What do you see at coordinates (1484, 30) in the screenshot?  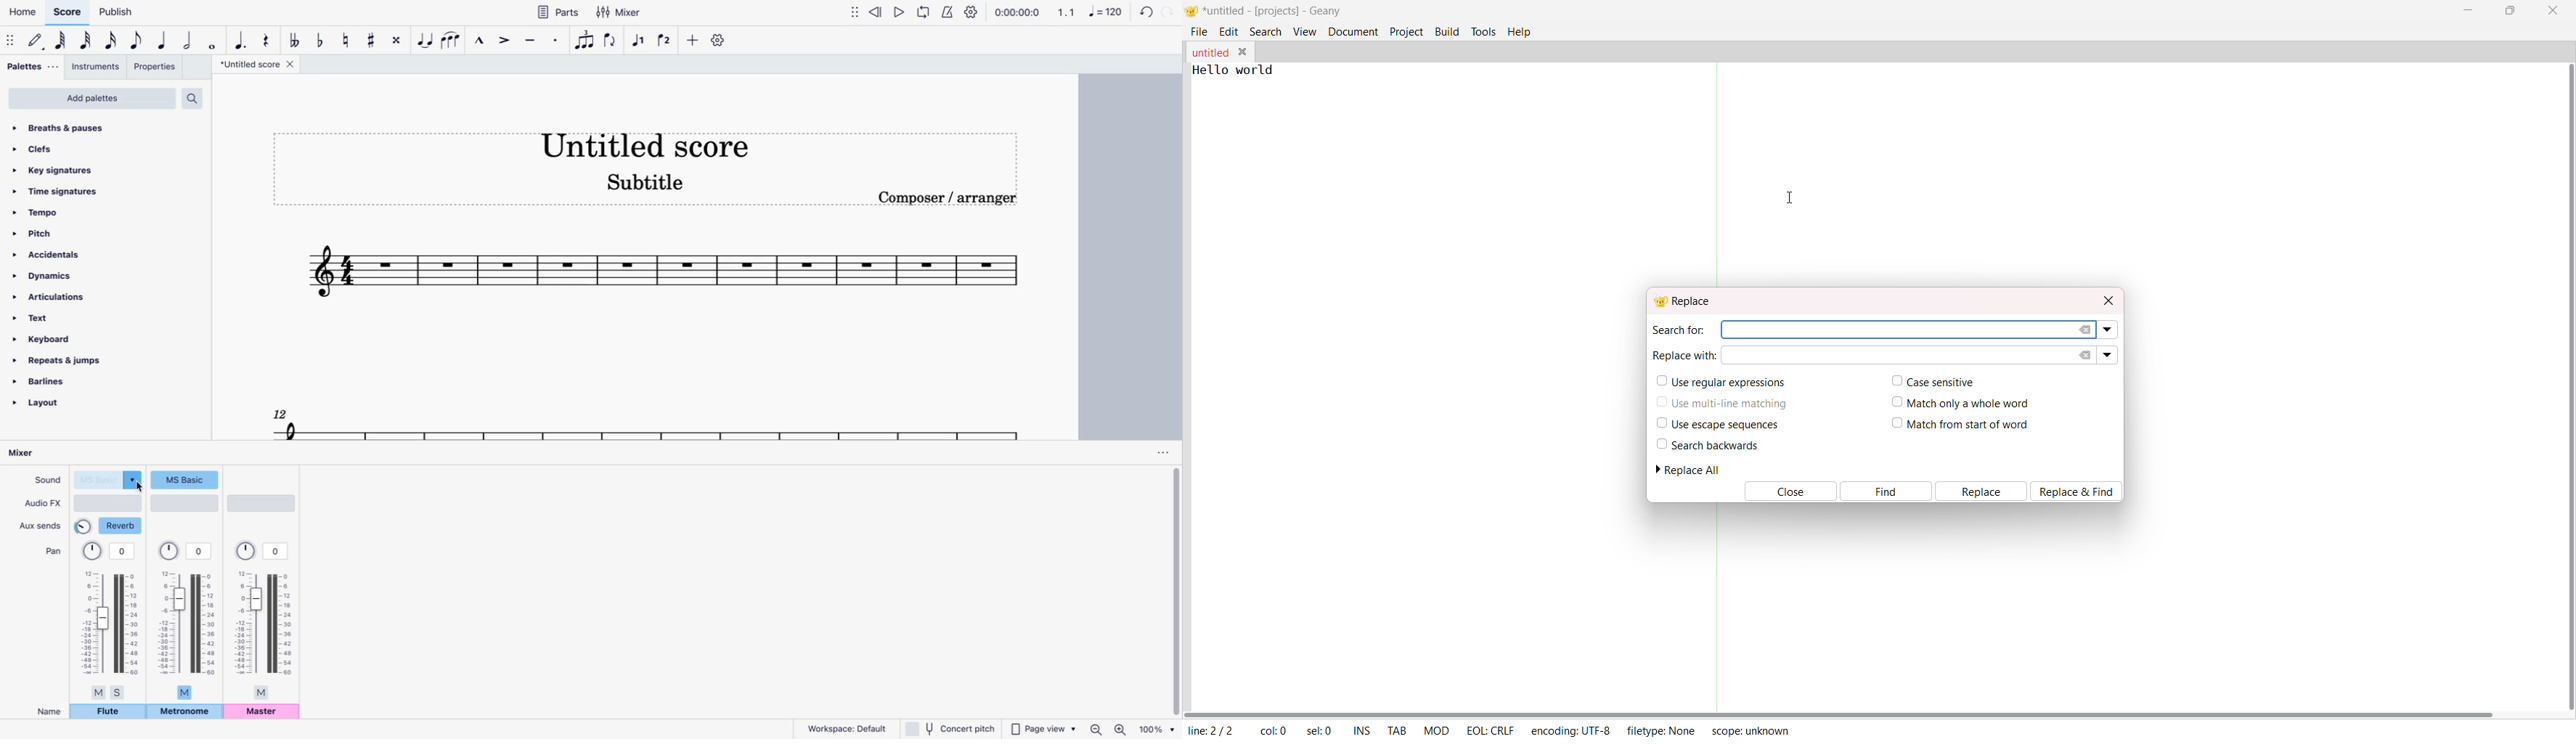 I see `tools` at bounding box center [1484, 30].